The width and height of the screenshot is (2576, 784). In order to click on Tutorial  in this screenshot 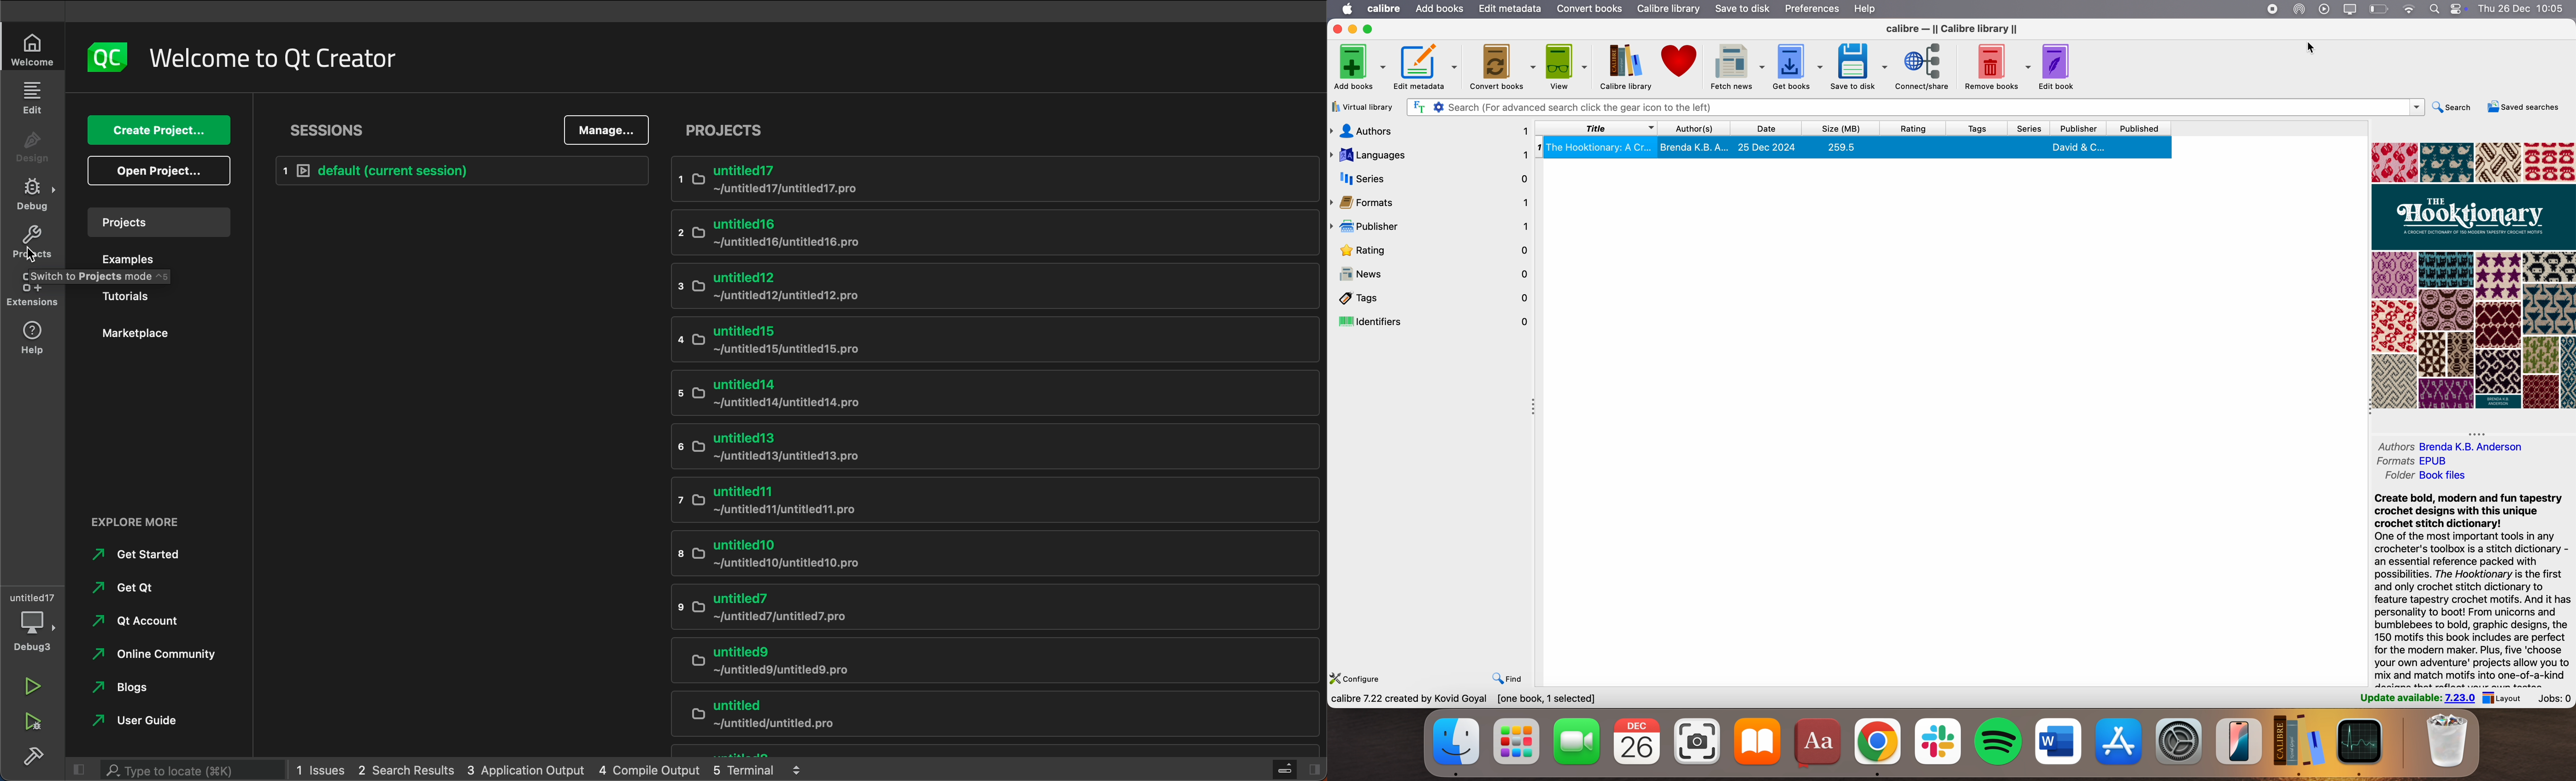, I will do `click(153, 297)`.